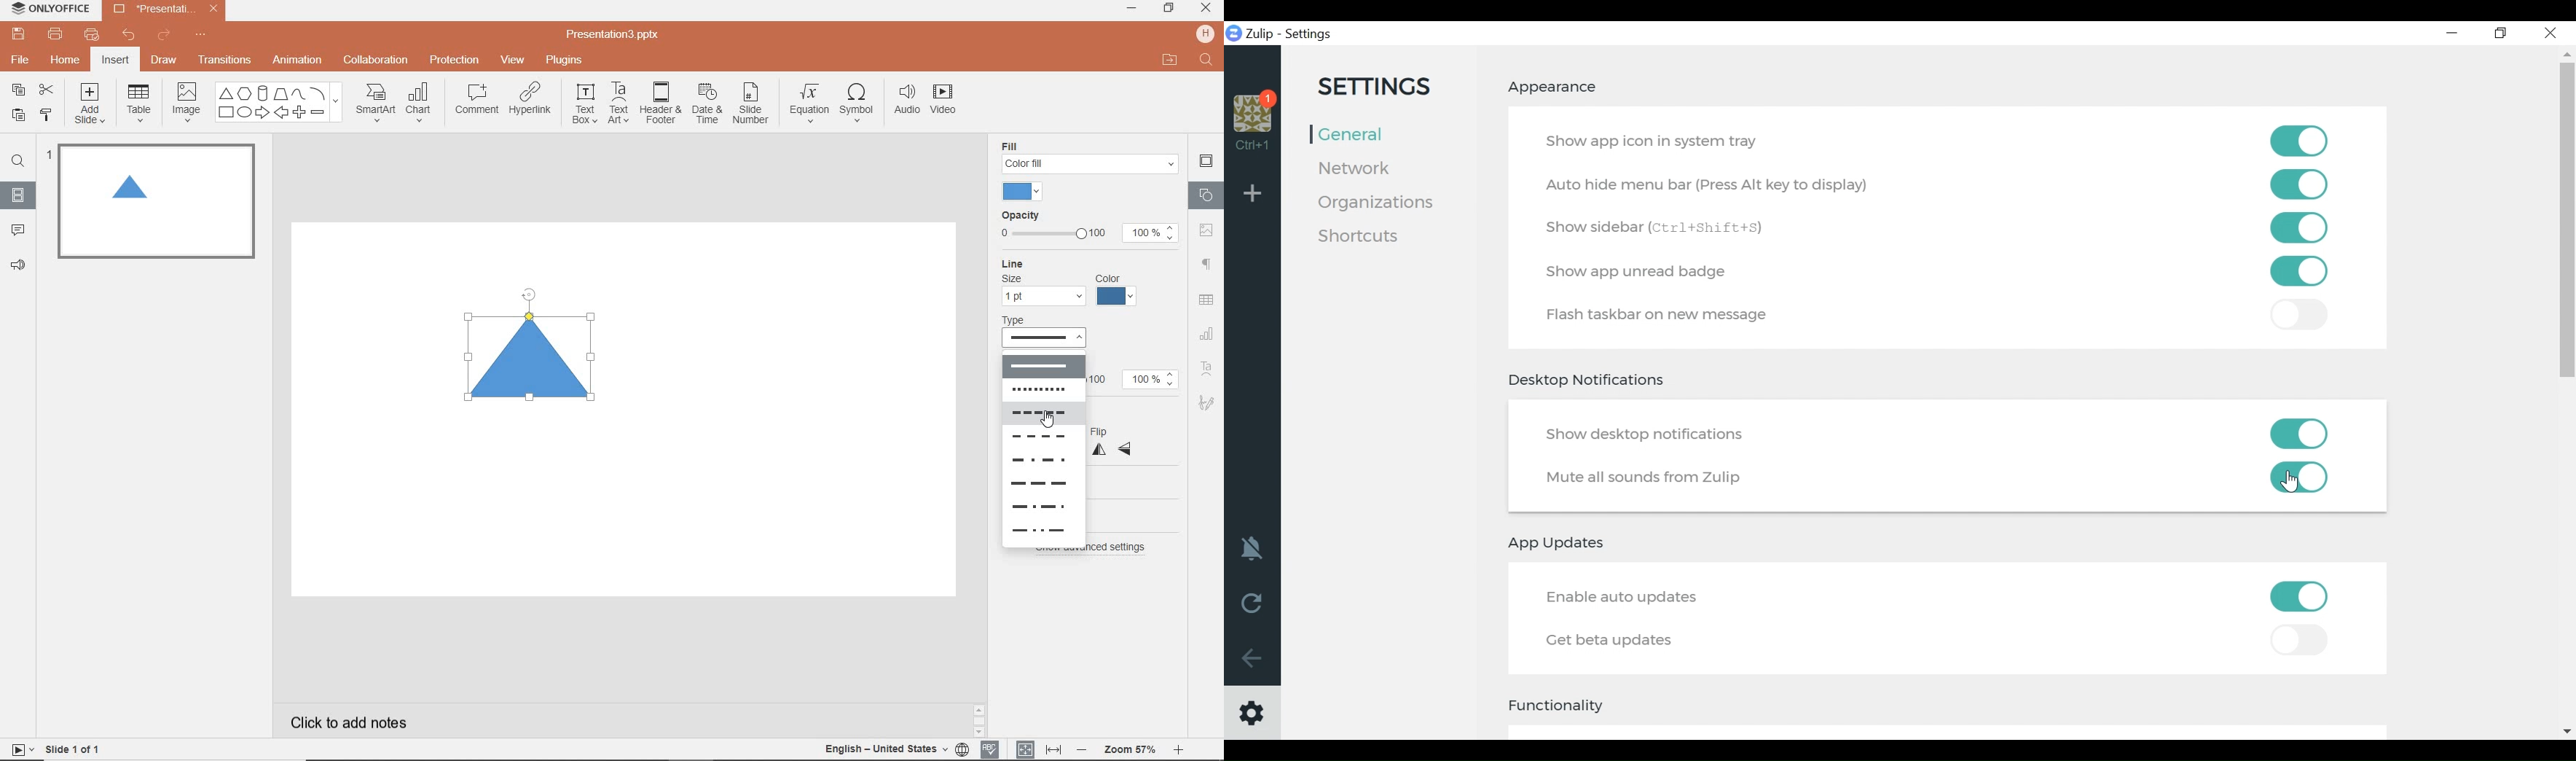 The width and height of the screenshot is (2576, 784). I want to click on Enable auto update, so click(1627, 599).